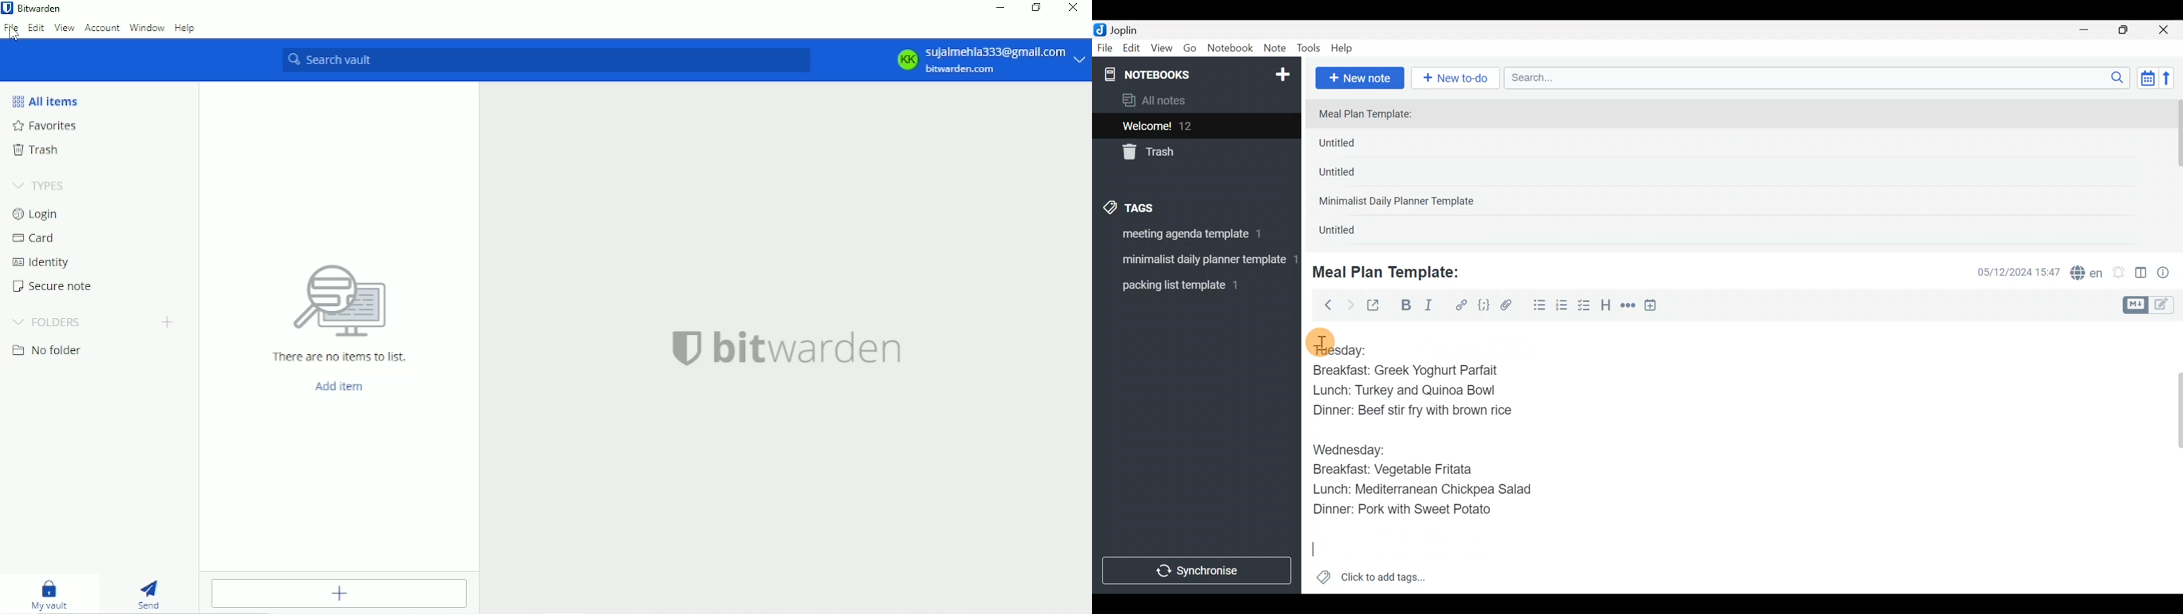  I want to click on Maximize, so click(2131, 30).